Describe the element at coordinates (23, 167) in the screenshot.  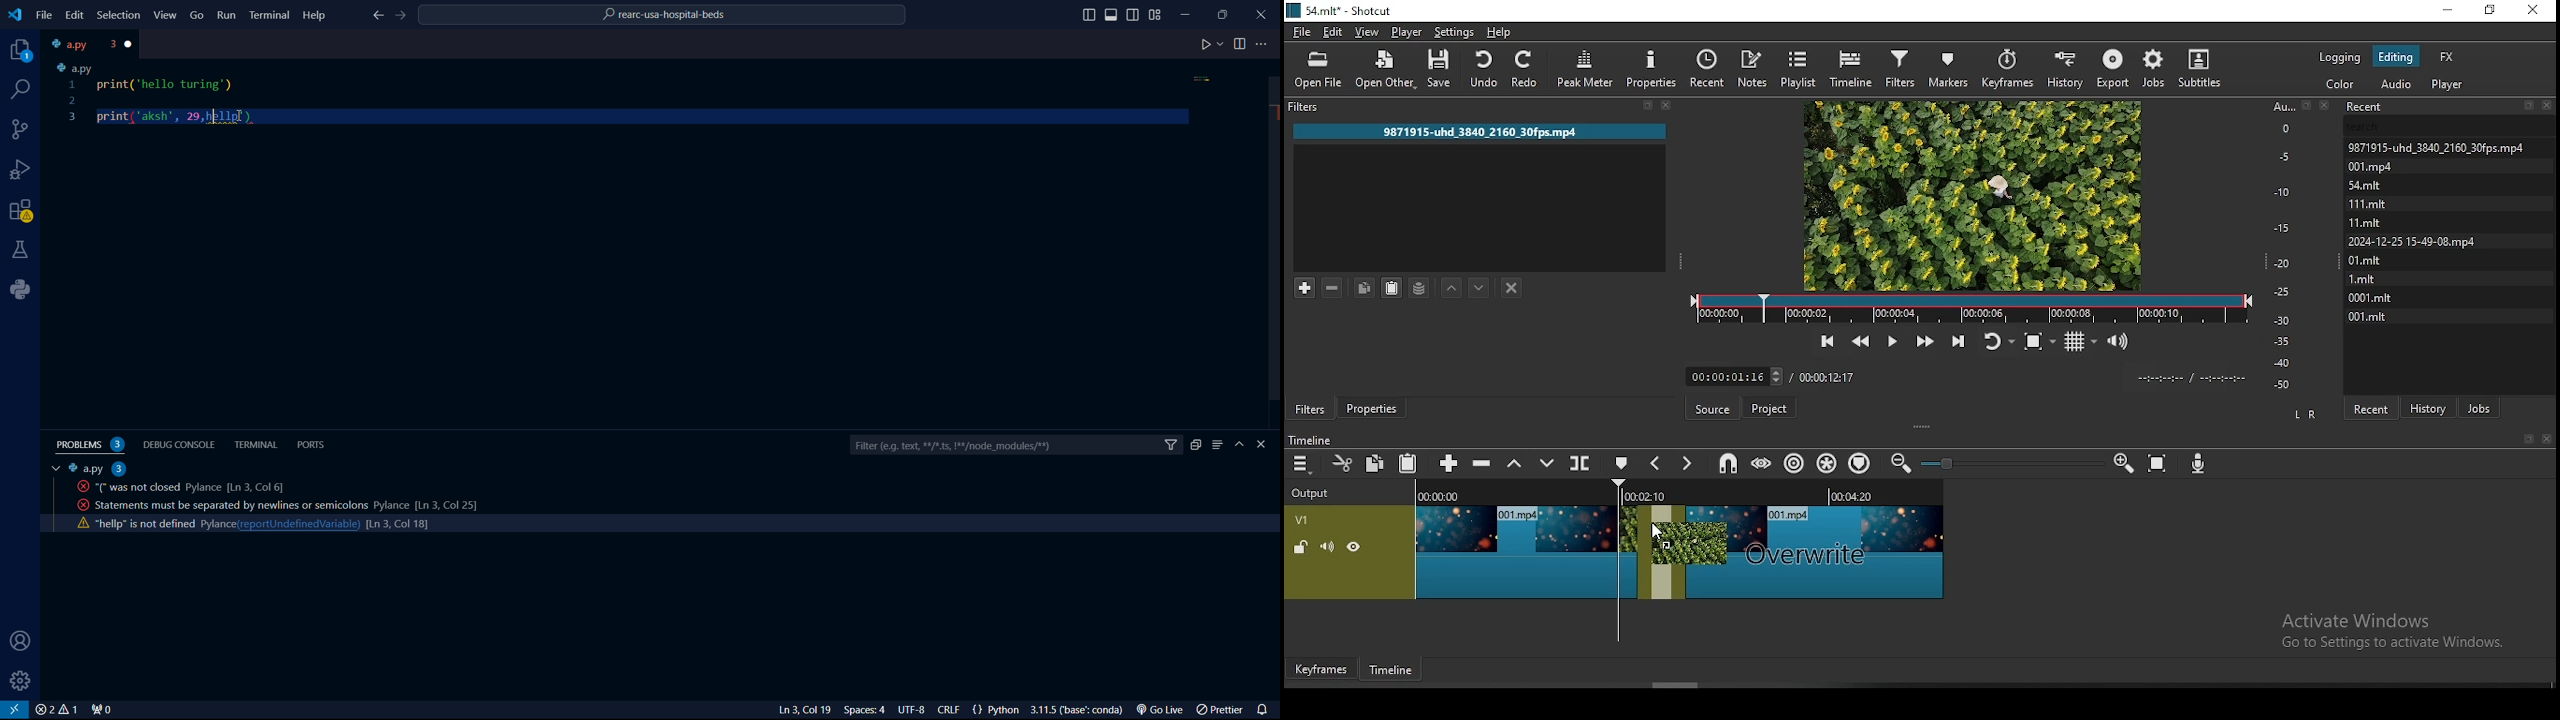
I see `bug` at that location.